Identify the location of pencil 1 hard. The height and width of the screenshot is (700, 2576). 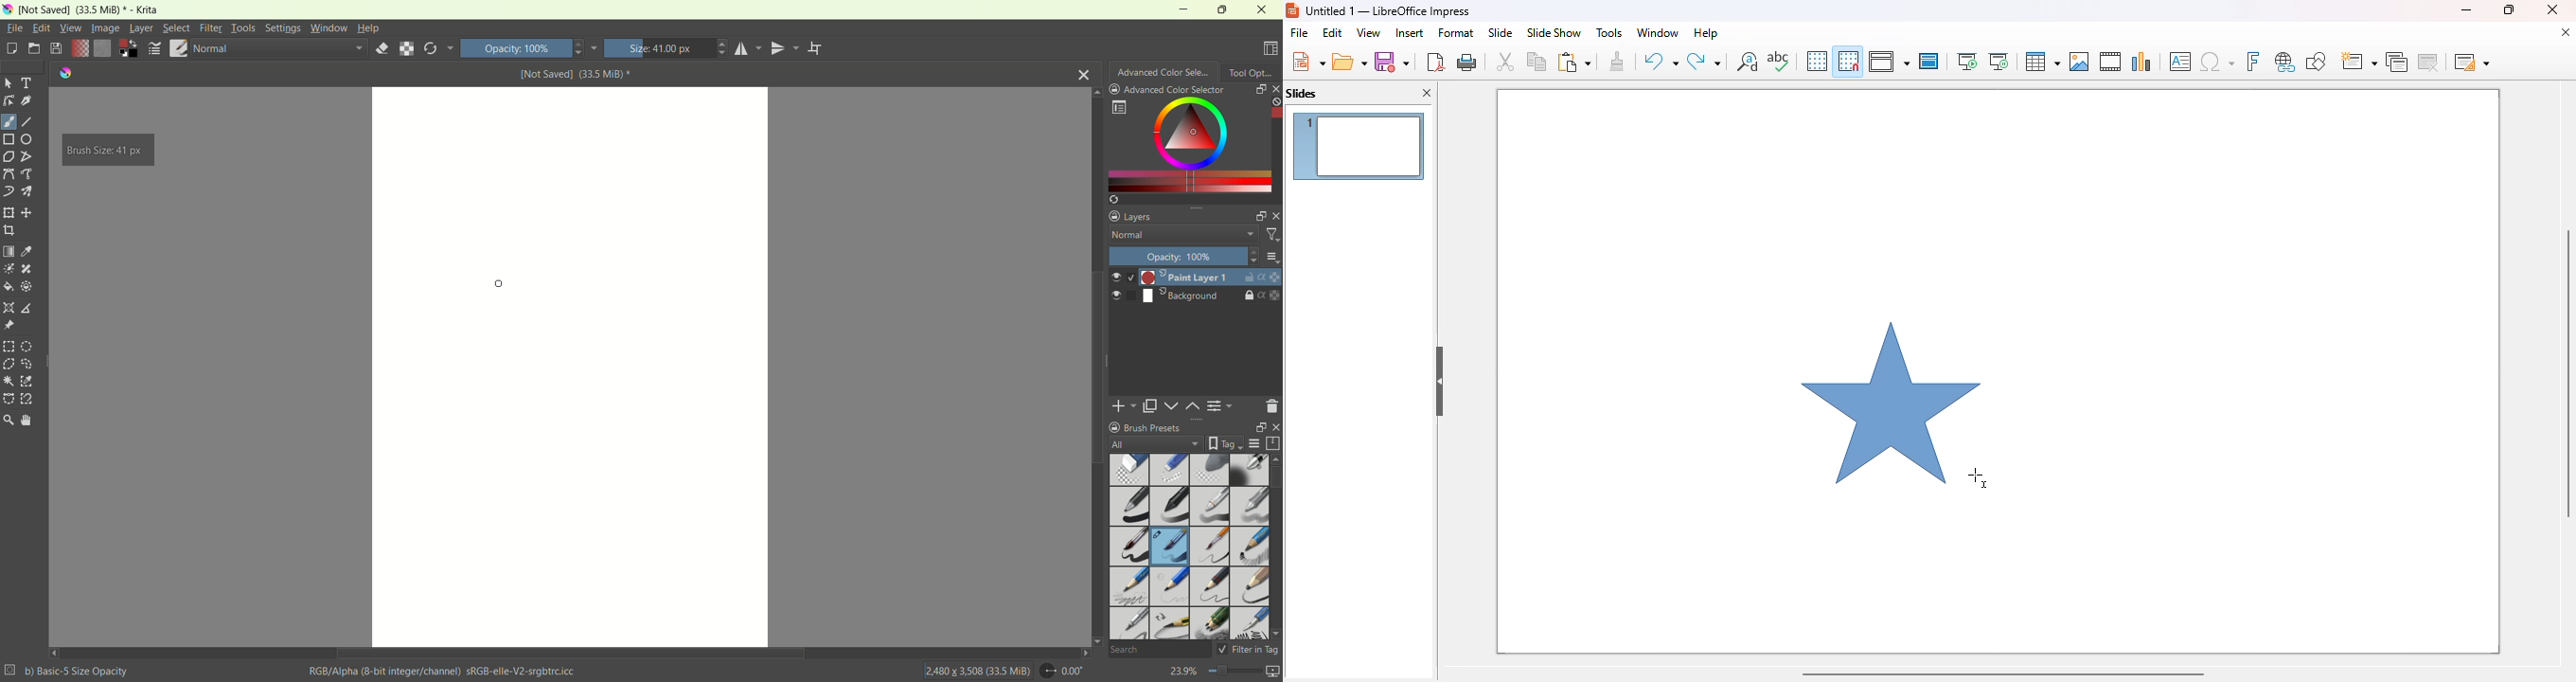
(1171, 586).